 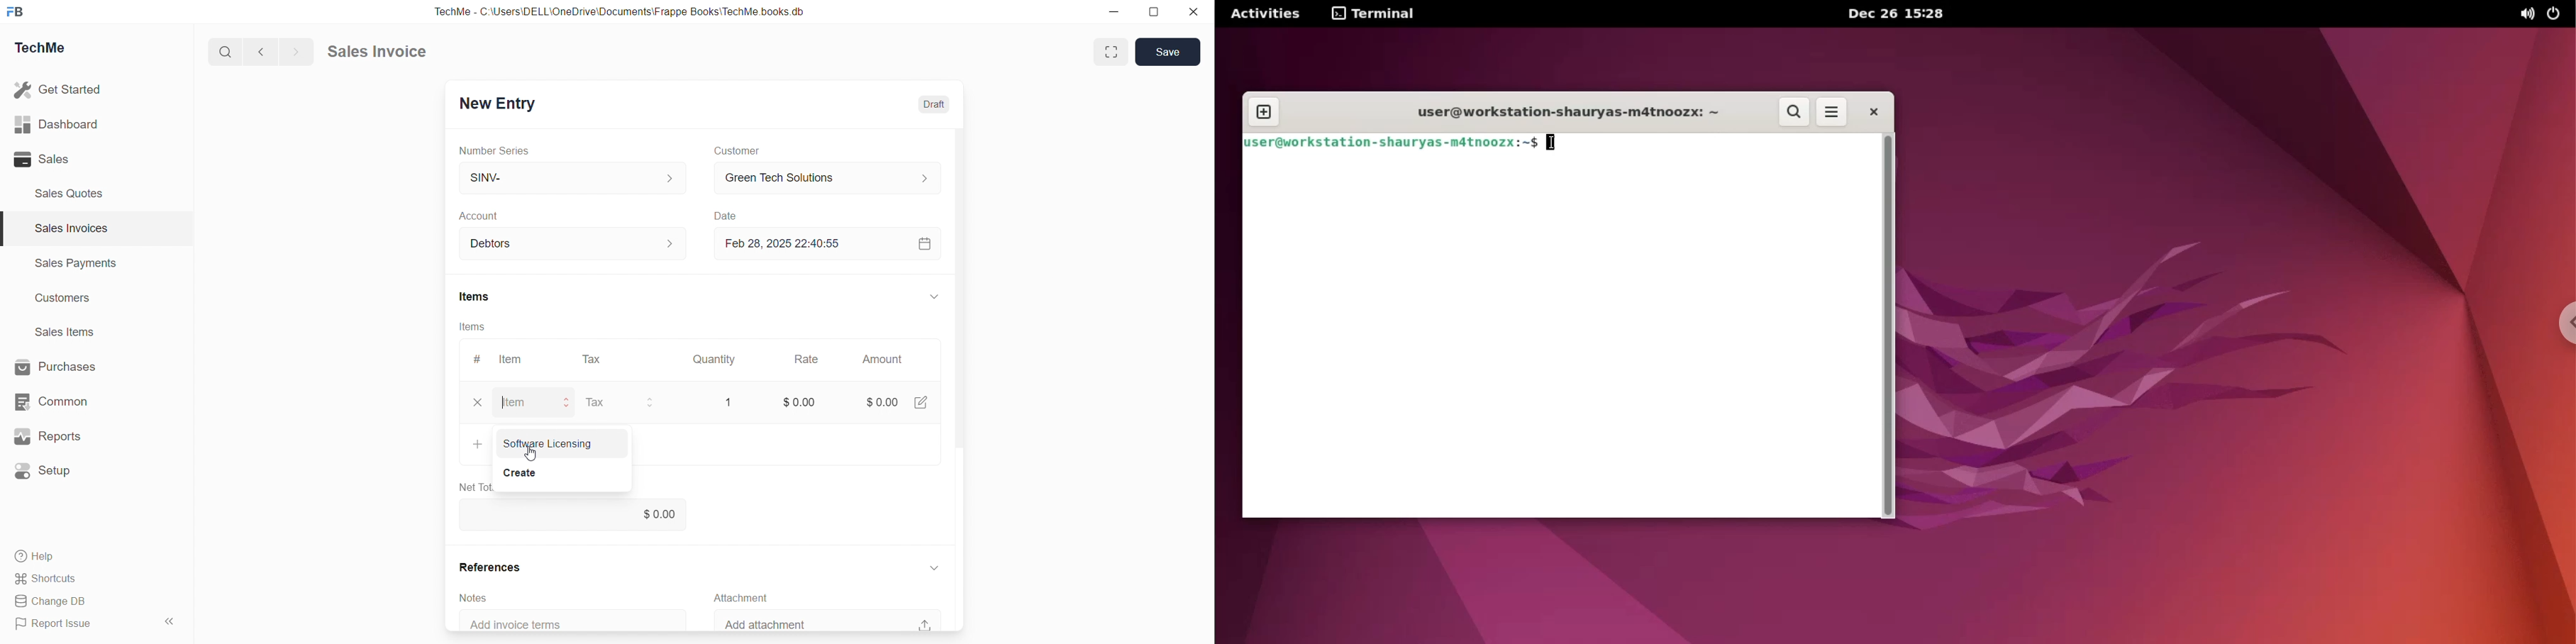 What do you see at coordinates (1113, 11) in the screenshot?
I see `minimize` at bounding box center [1113, 11].